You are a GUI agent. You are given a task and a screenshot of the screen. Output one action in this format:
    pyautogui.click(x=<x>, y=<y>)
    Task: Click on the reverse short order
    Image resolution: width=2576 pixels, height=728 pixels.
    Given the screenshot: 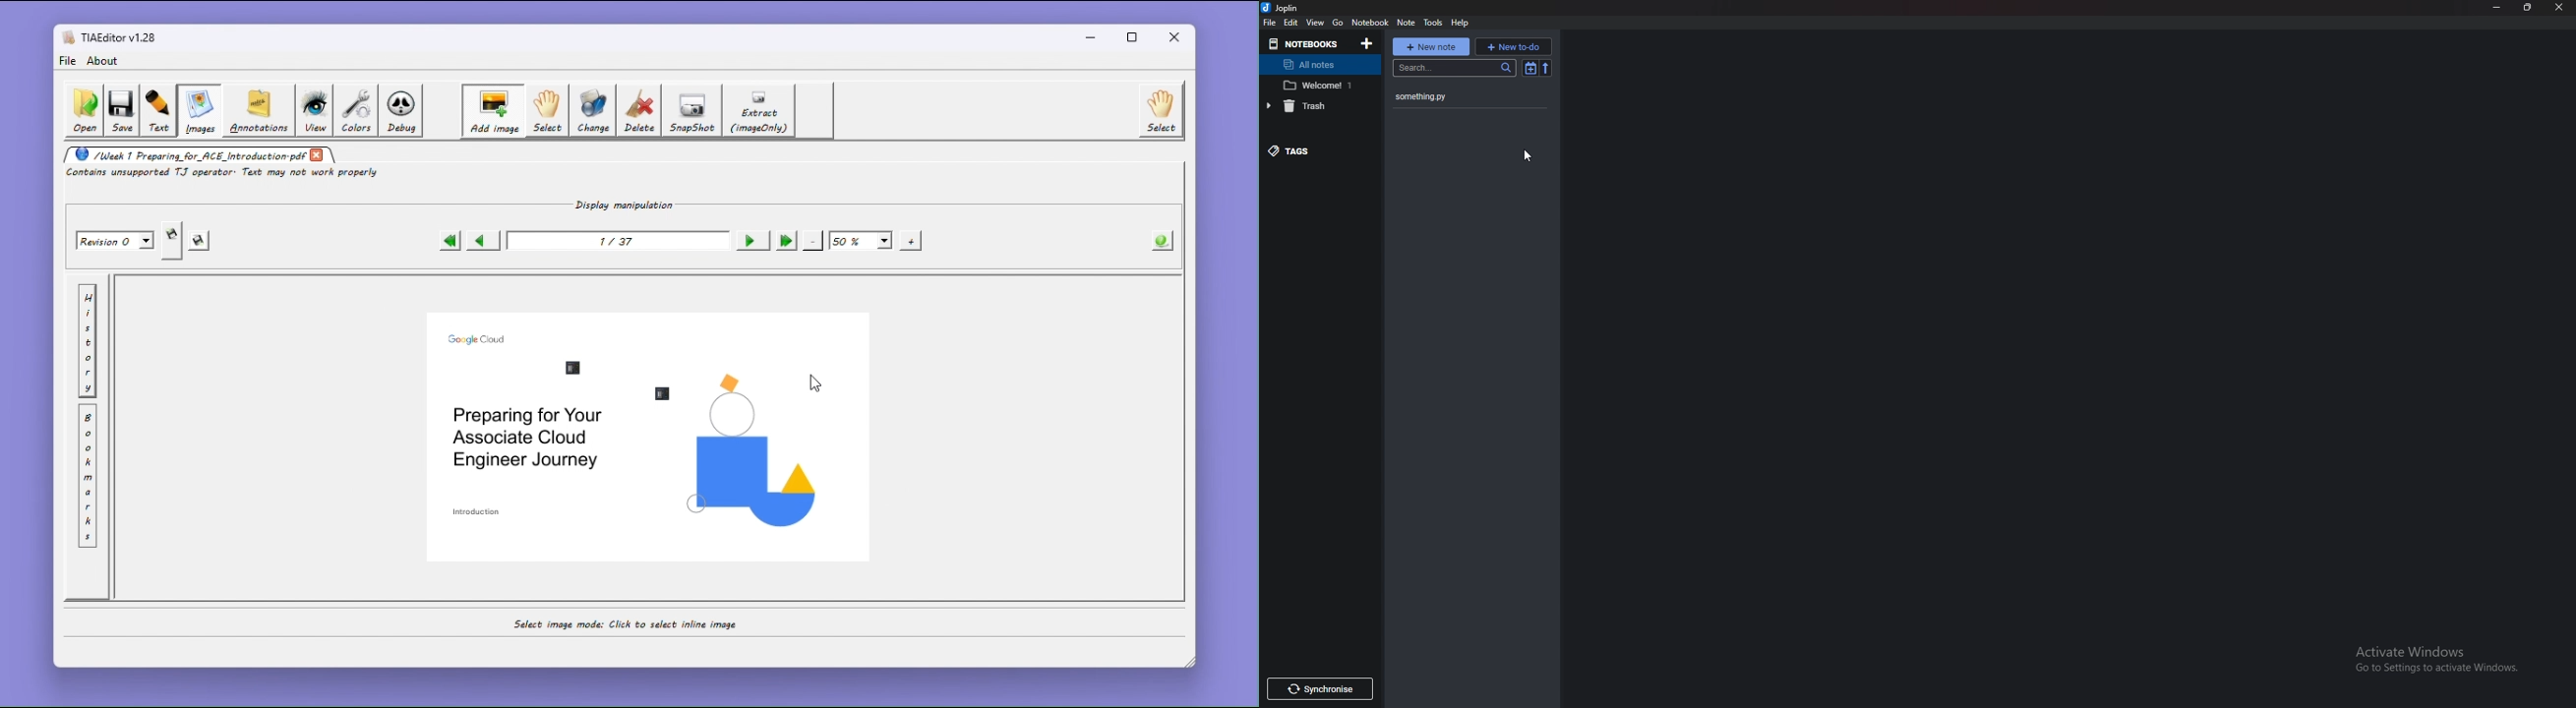 What is the action you would take?
    pyautogui.click(x=1547, y=69)
    